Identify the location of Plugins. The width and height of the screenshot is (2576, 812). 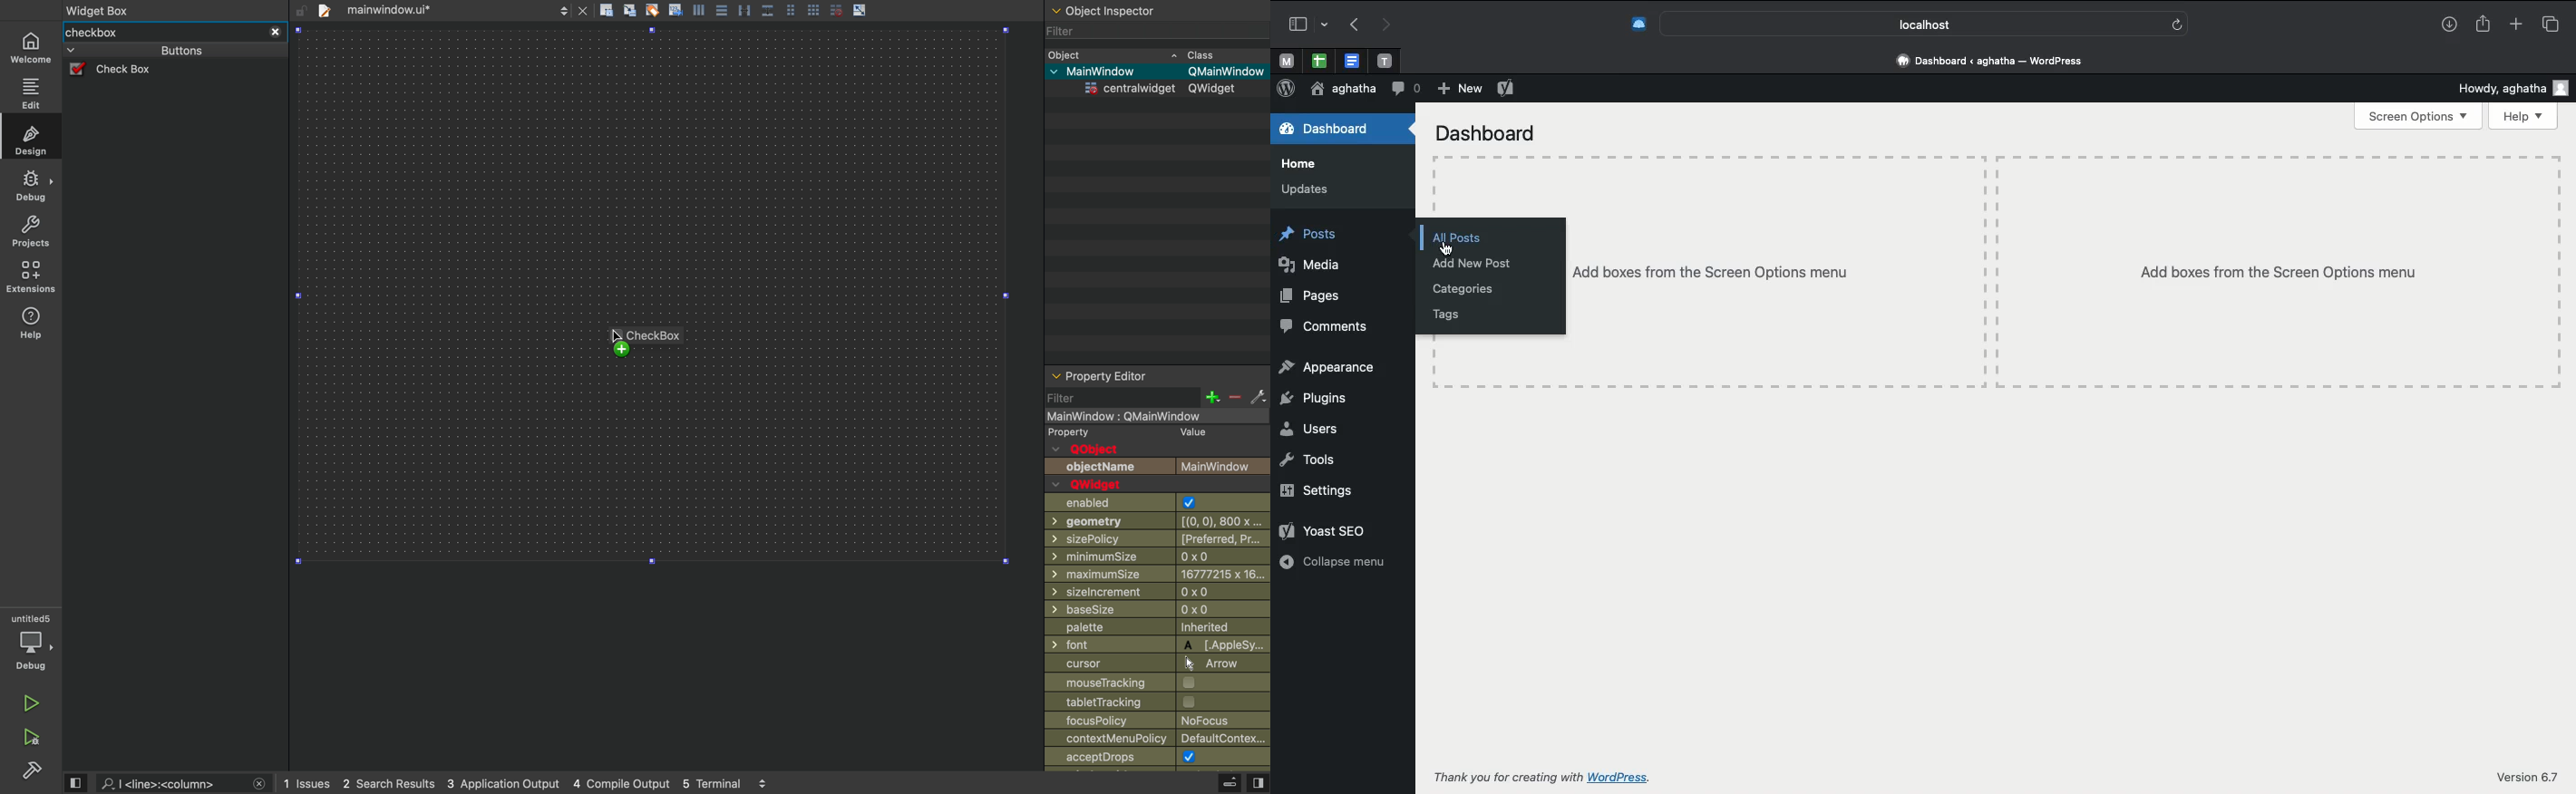
(1314, 399).